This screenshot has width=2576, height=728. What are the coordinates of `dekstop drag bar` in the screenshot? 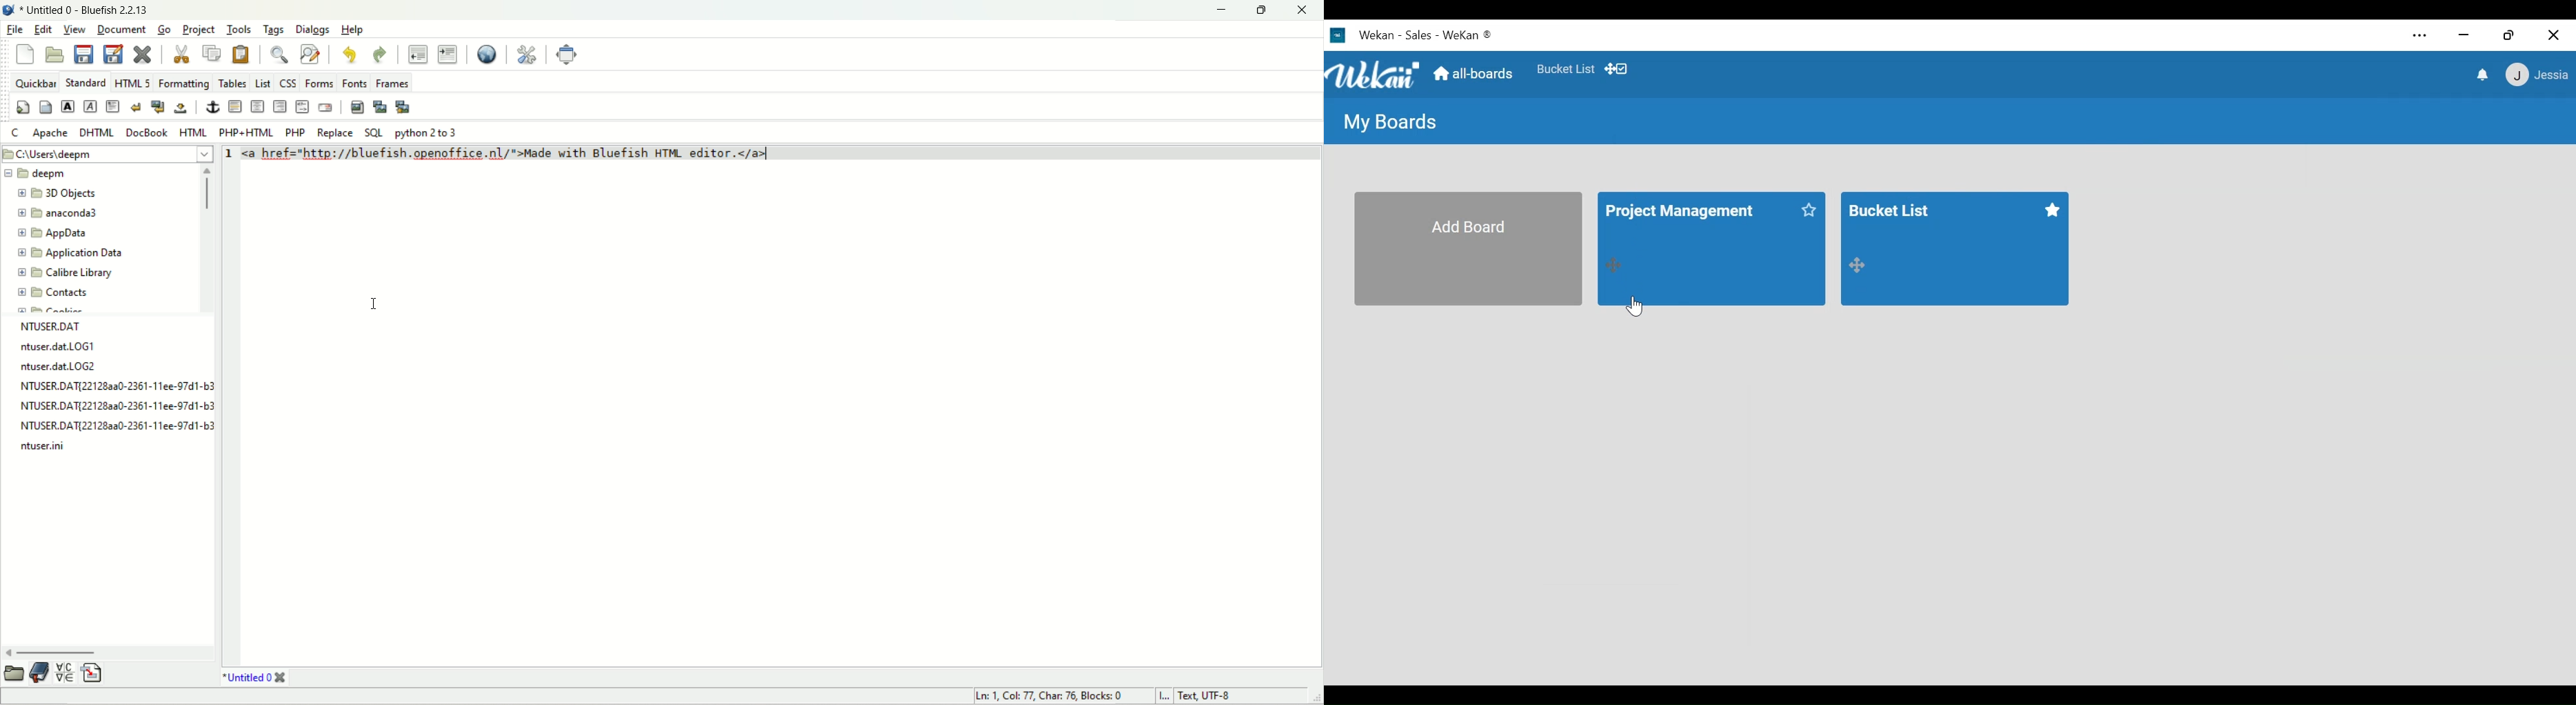 It's located at (1622, 69).